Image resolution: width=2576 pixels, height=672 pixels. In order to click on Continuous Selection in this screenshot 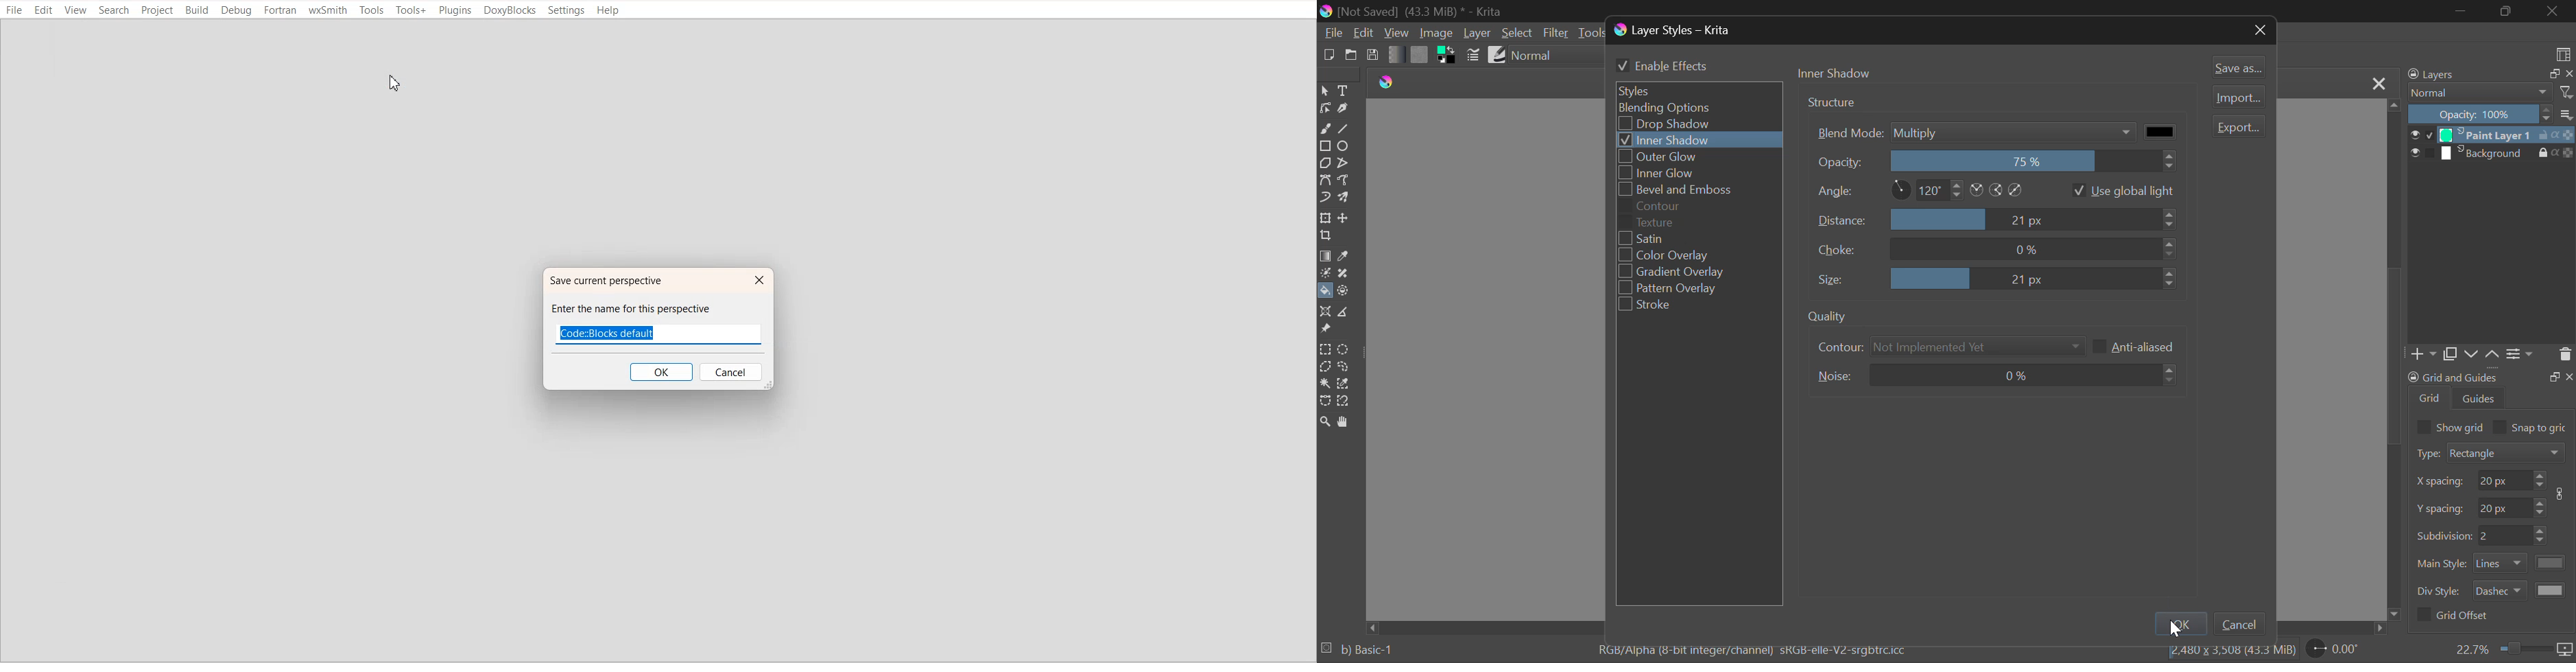, I will do `click(1325, 385)`.